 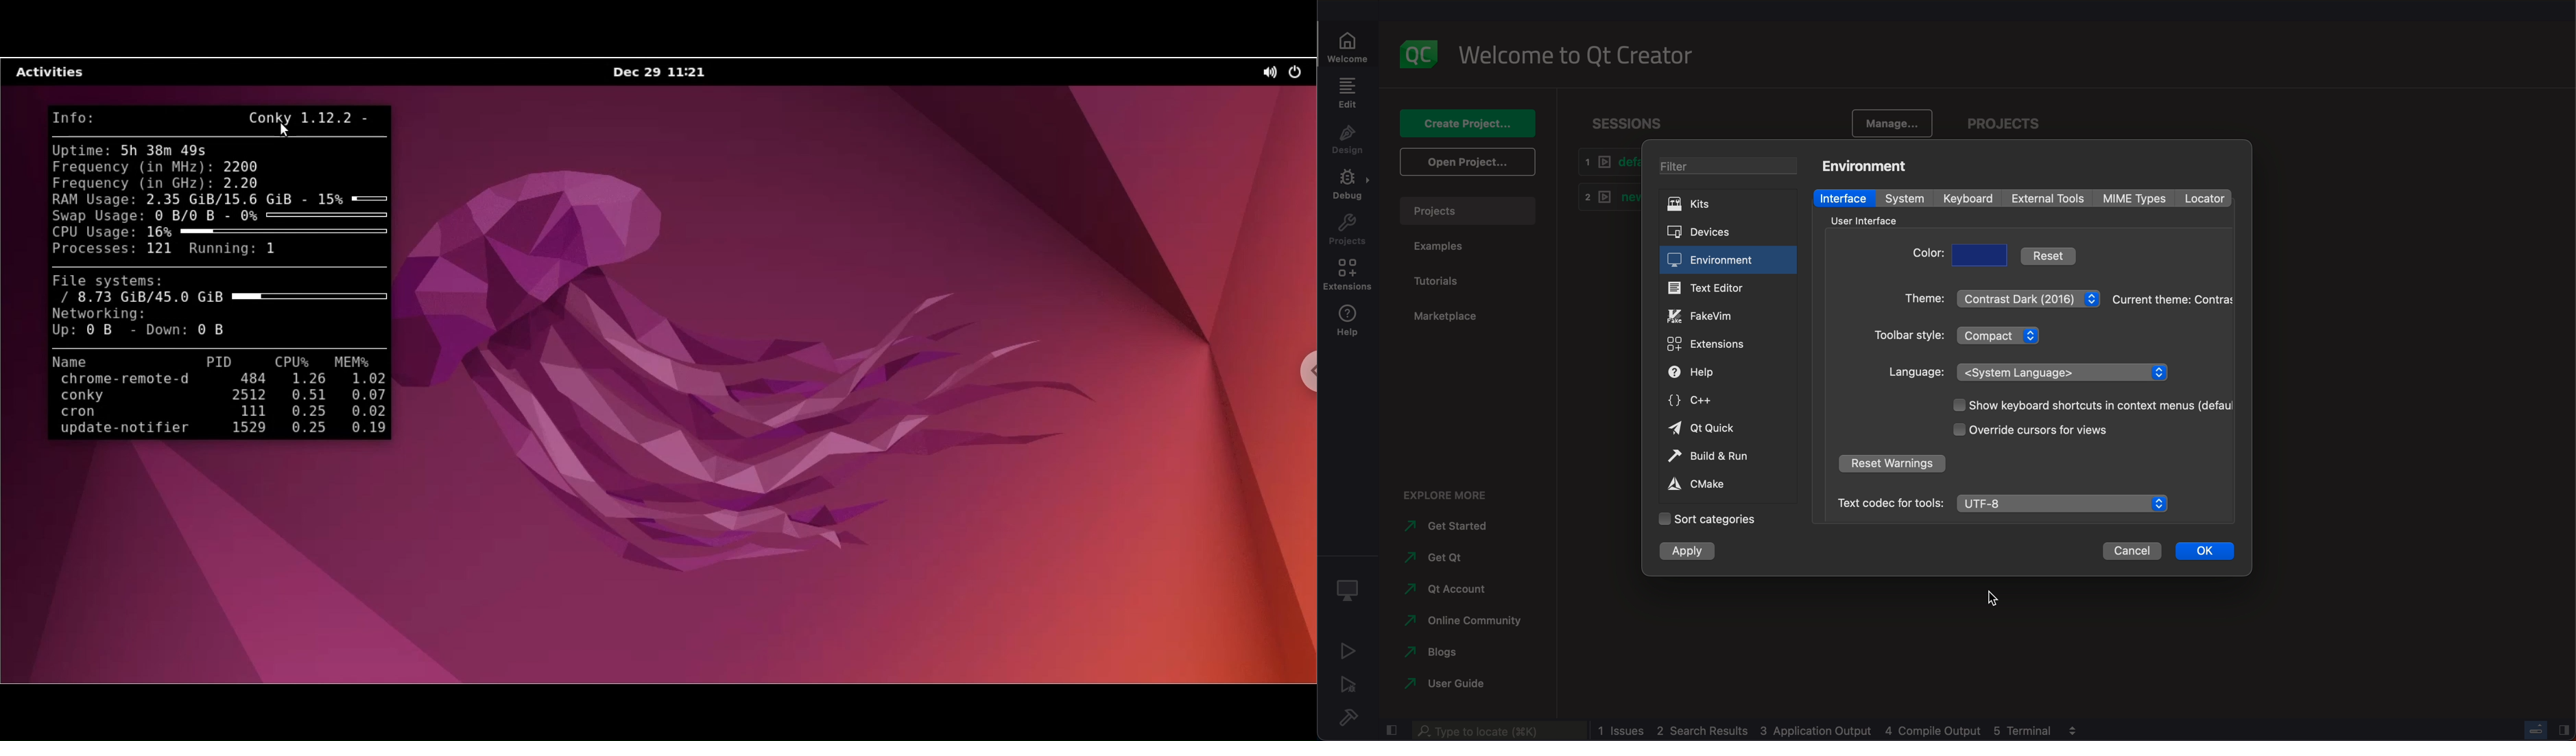 What do you see at coordinates (2075, 727) in the screenshot?
I see `view output` at bounding box center [2075, 727].